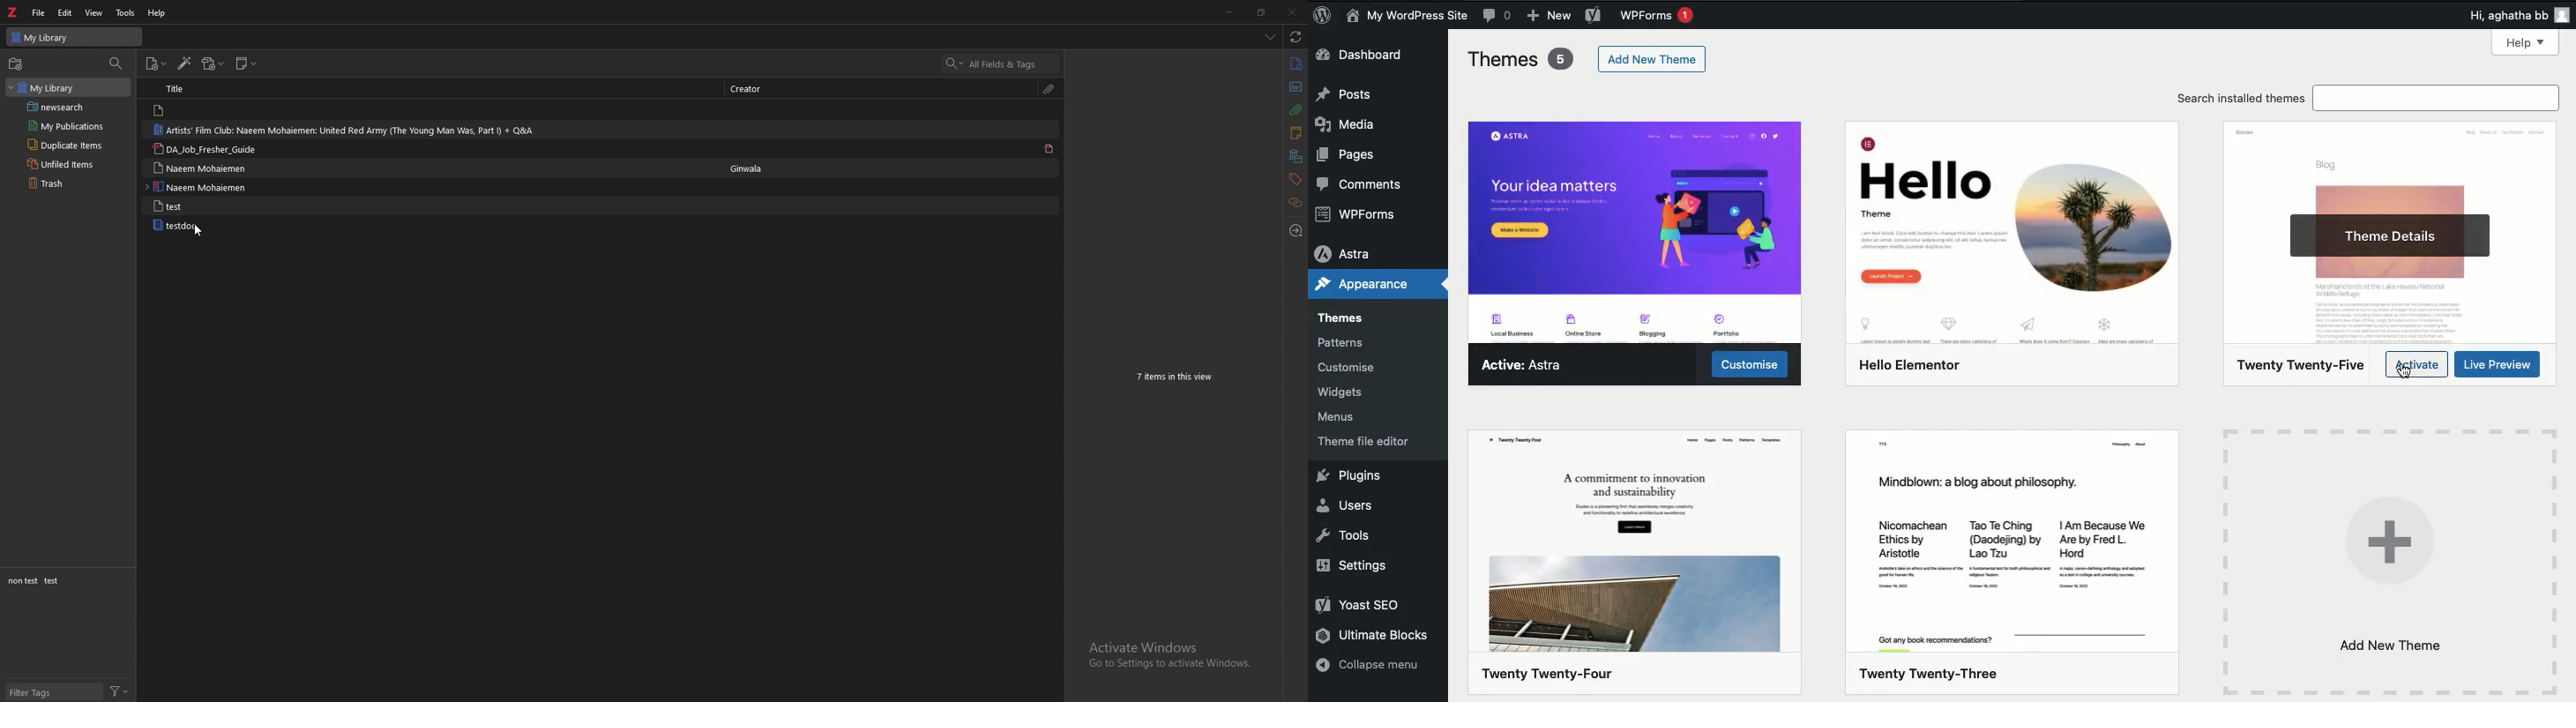  I want to click on unfiled items, so click(70, 164).